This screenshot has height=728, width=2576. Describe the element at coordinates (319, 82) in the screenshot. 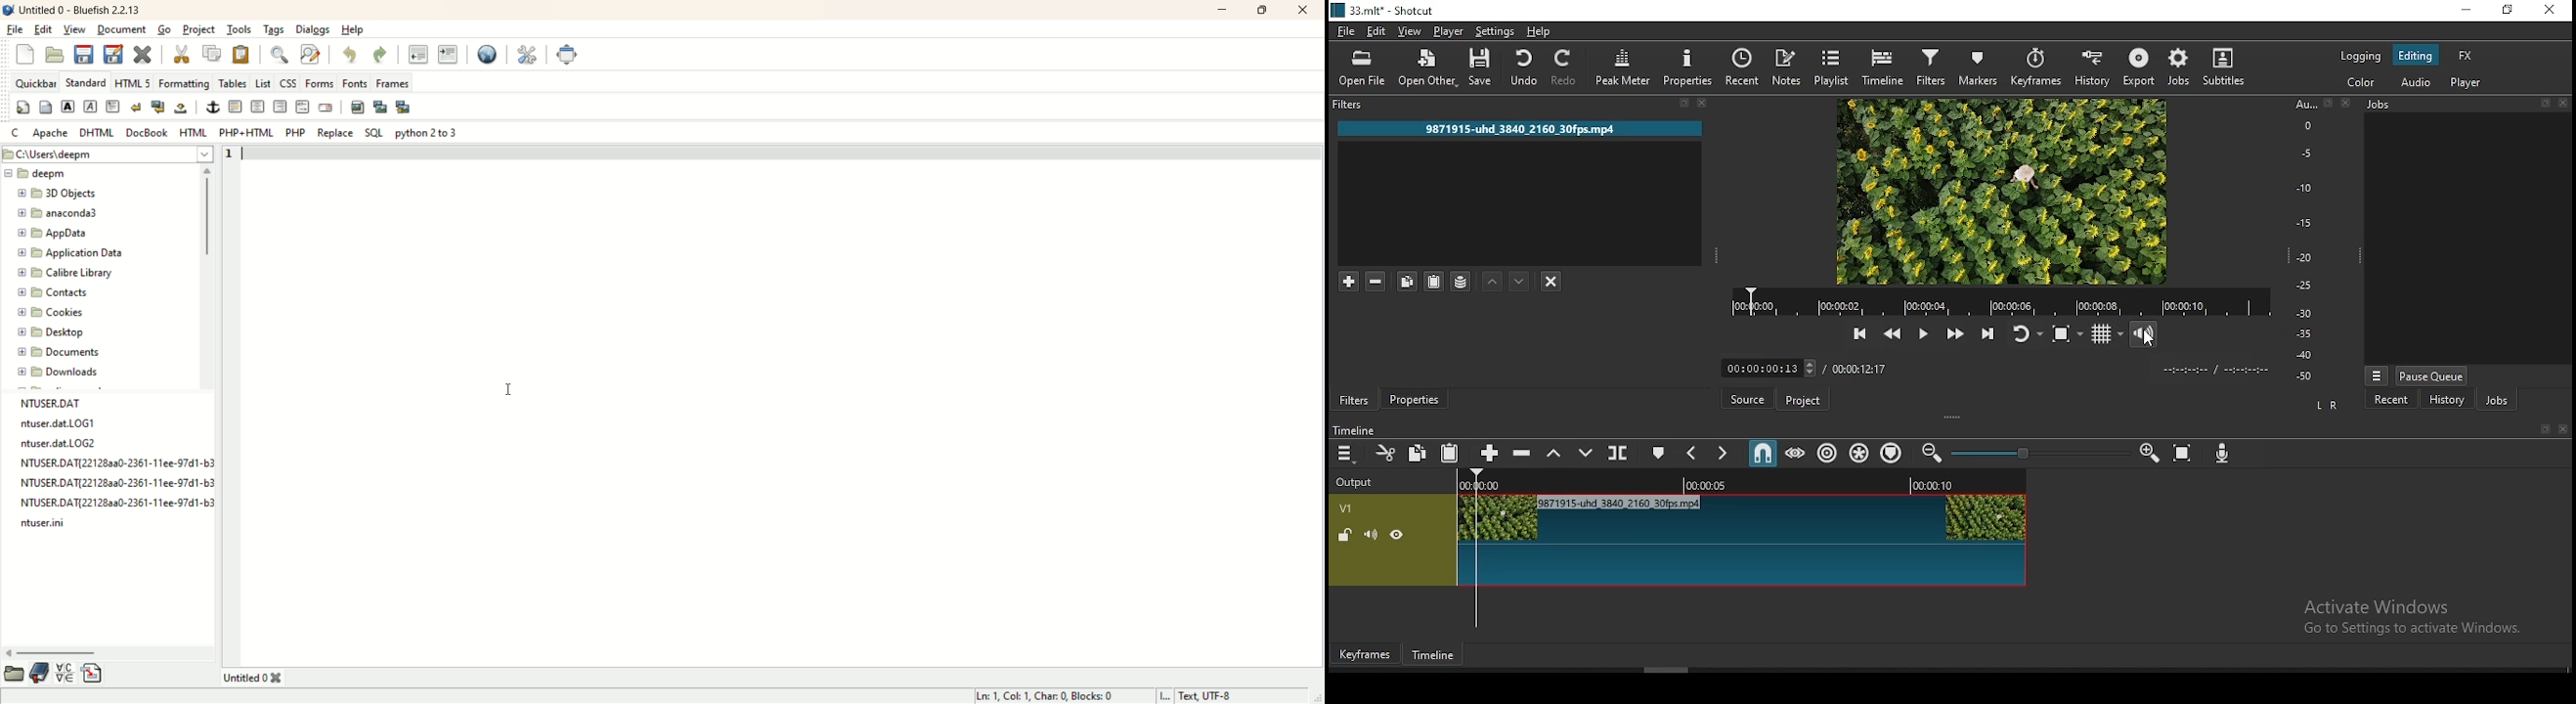

I see `forms` at that location.